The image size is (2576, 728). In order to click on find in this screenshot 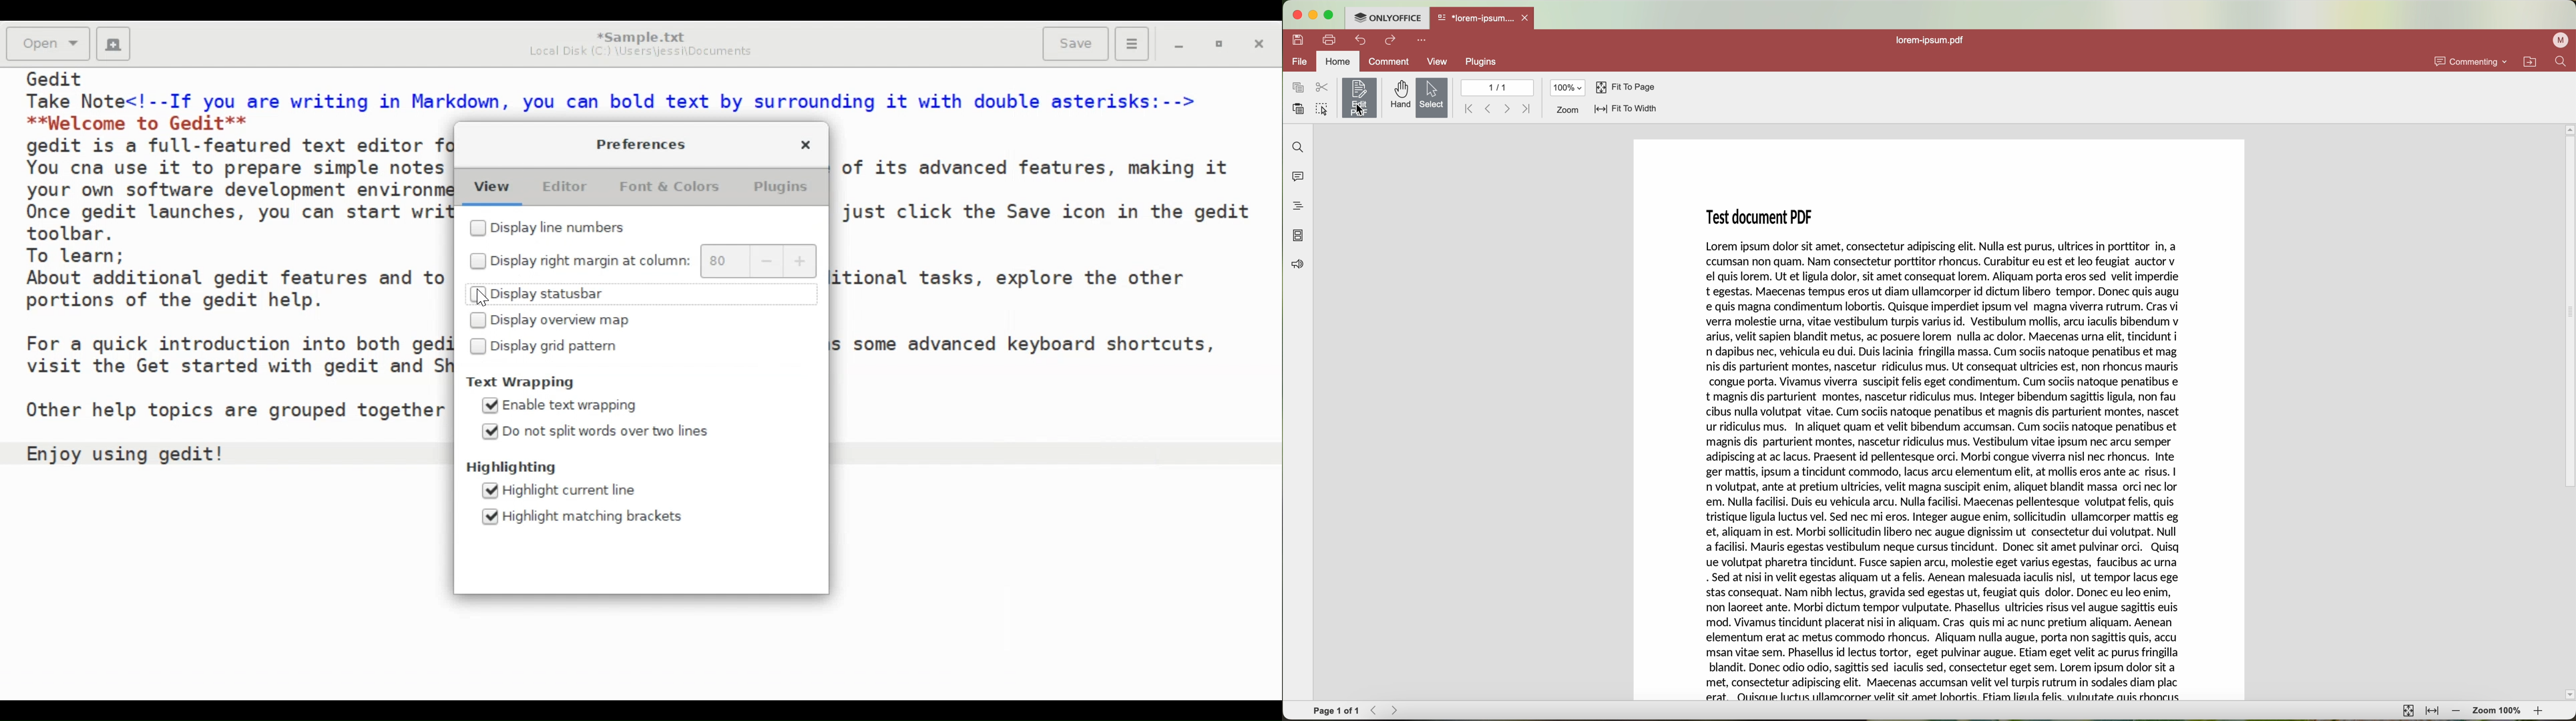, I will do `click(2562, 63)`.